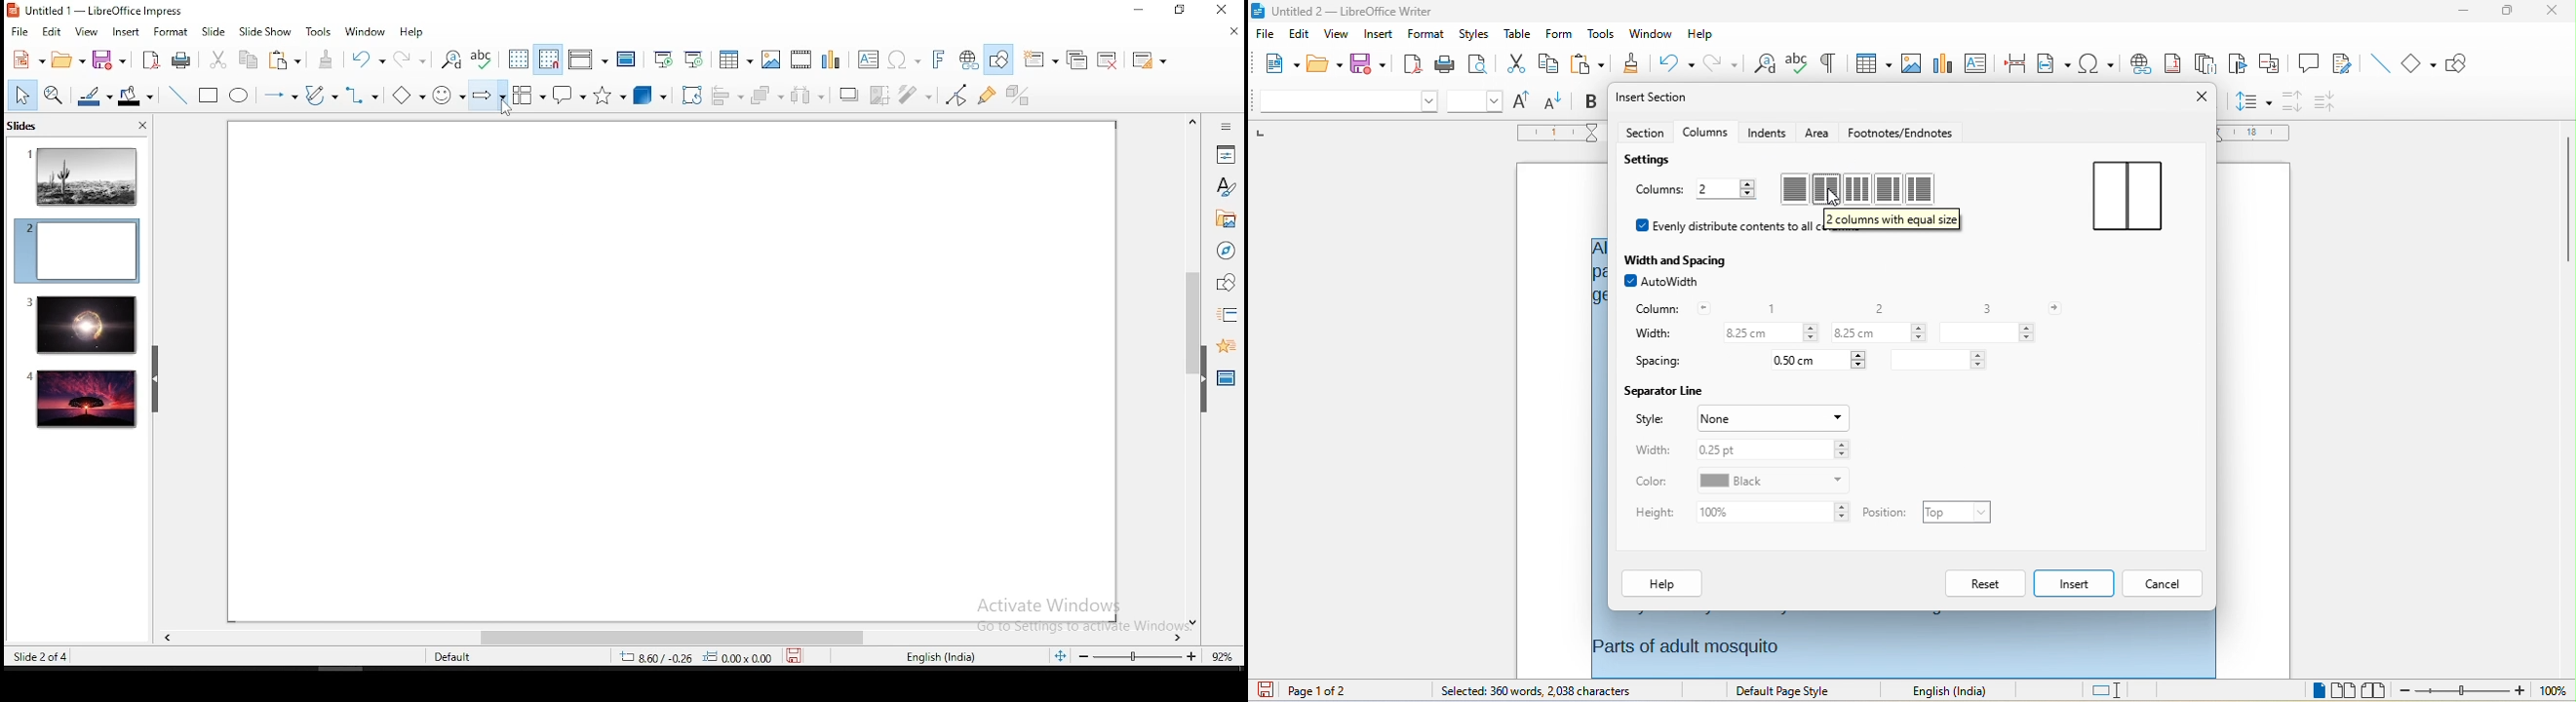 The width and height of the screenshot is (2576, 728). Describe the element at coordinates (1079, 60) in the screenshot. I see `duplicate slide` at that location.